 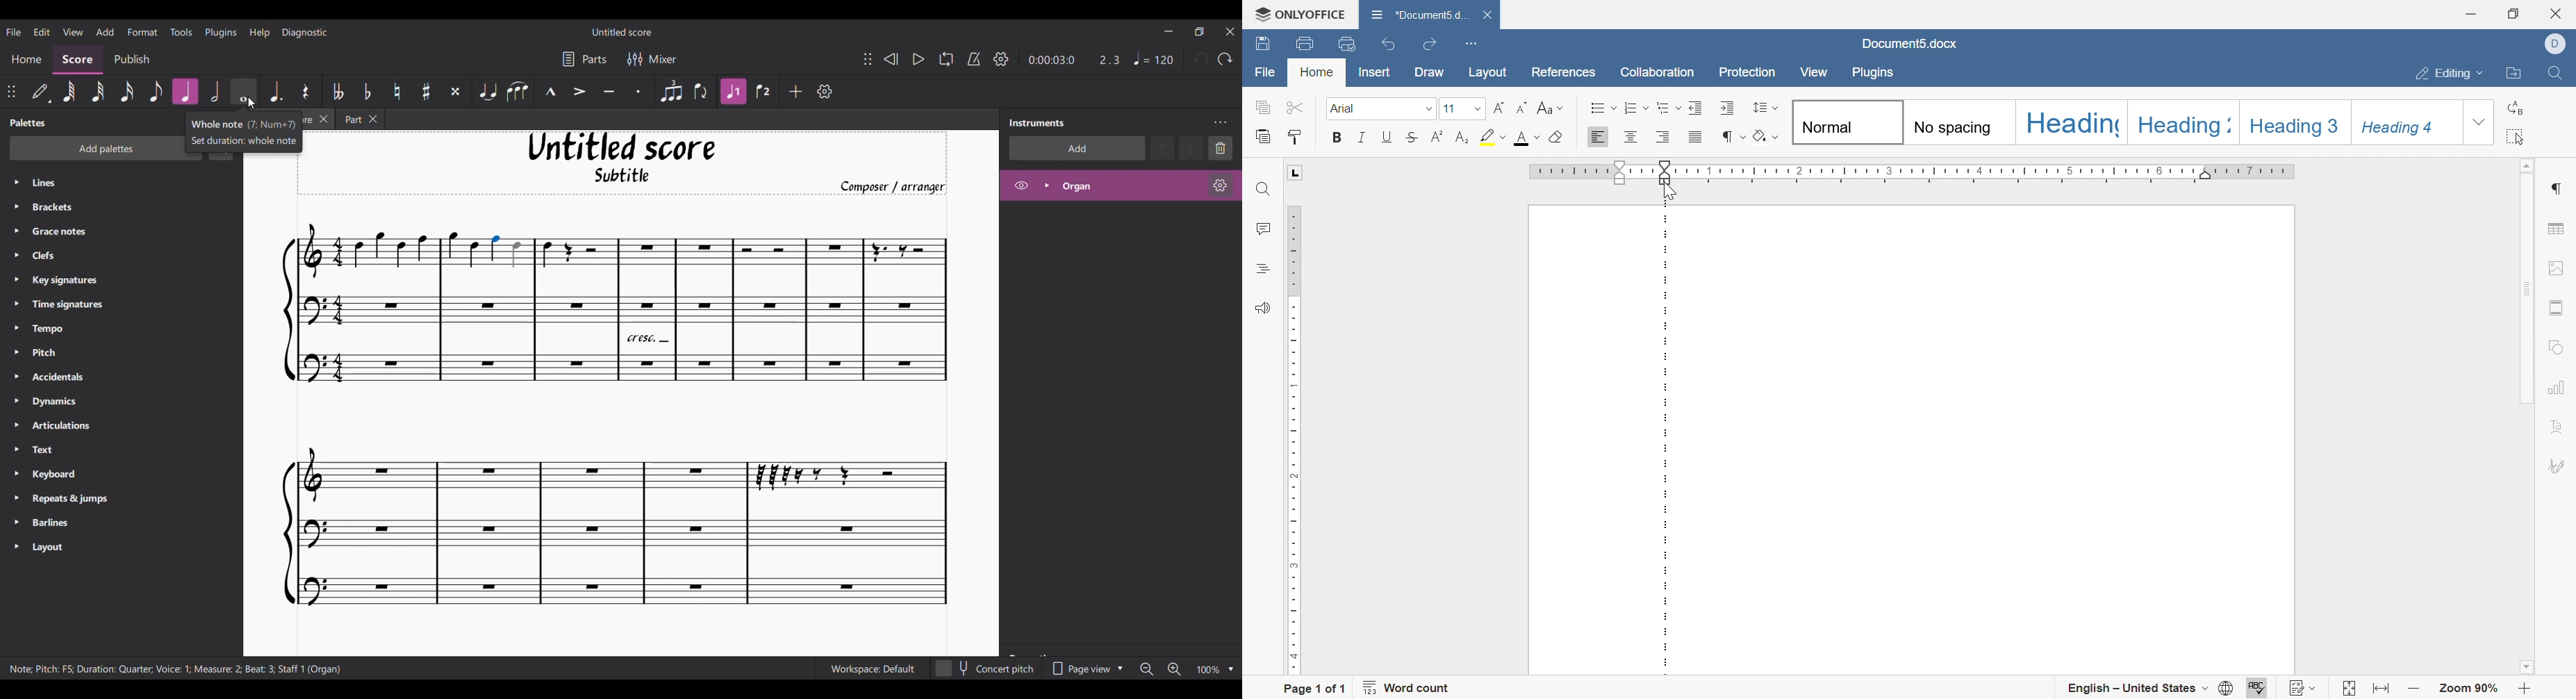 I want to click on home, so click(x=1316, y=72).